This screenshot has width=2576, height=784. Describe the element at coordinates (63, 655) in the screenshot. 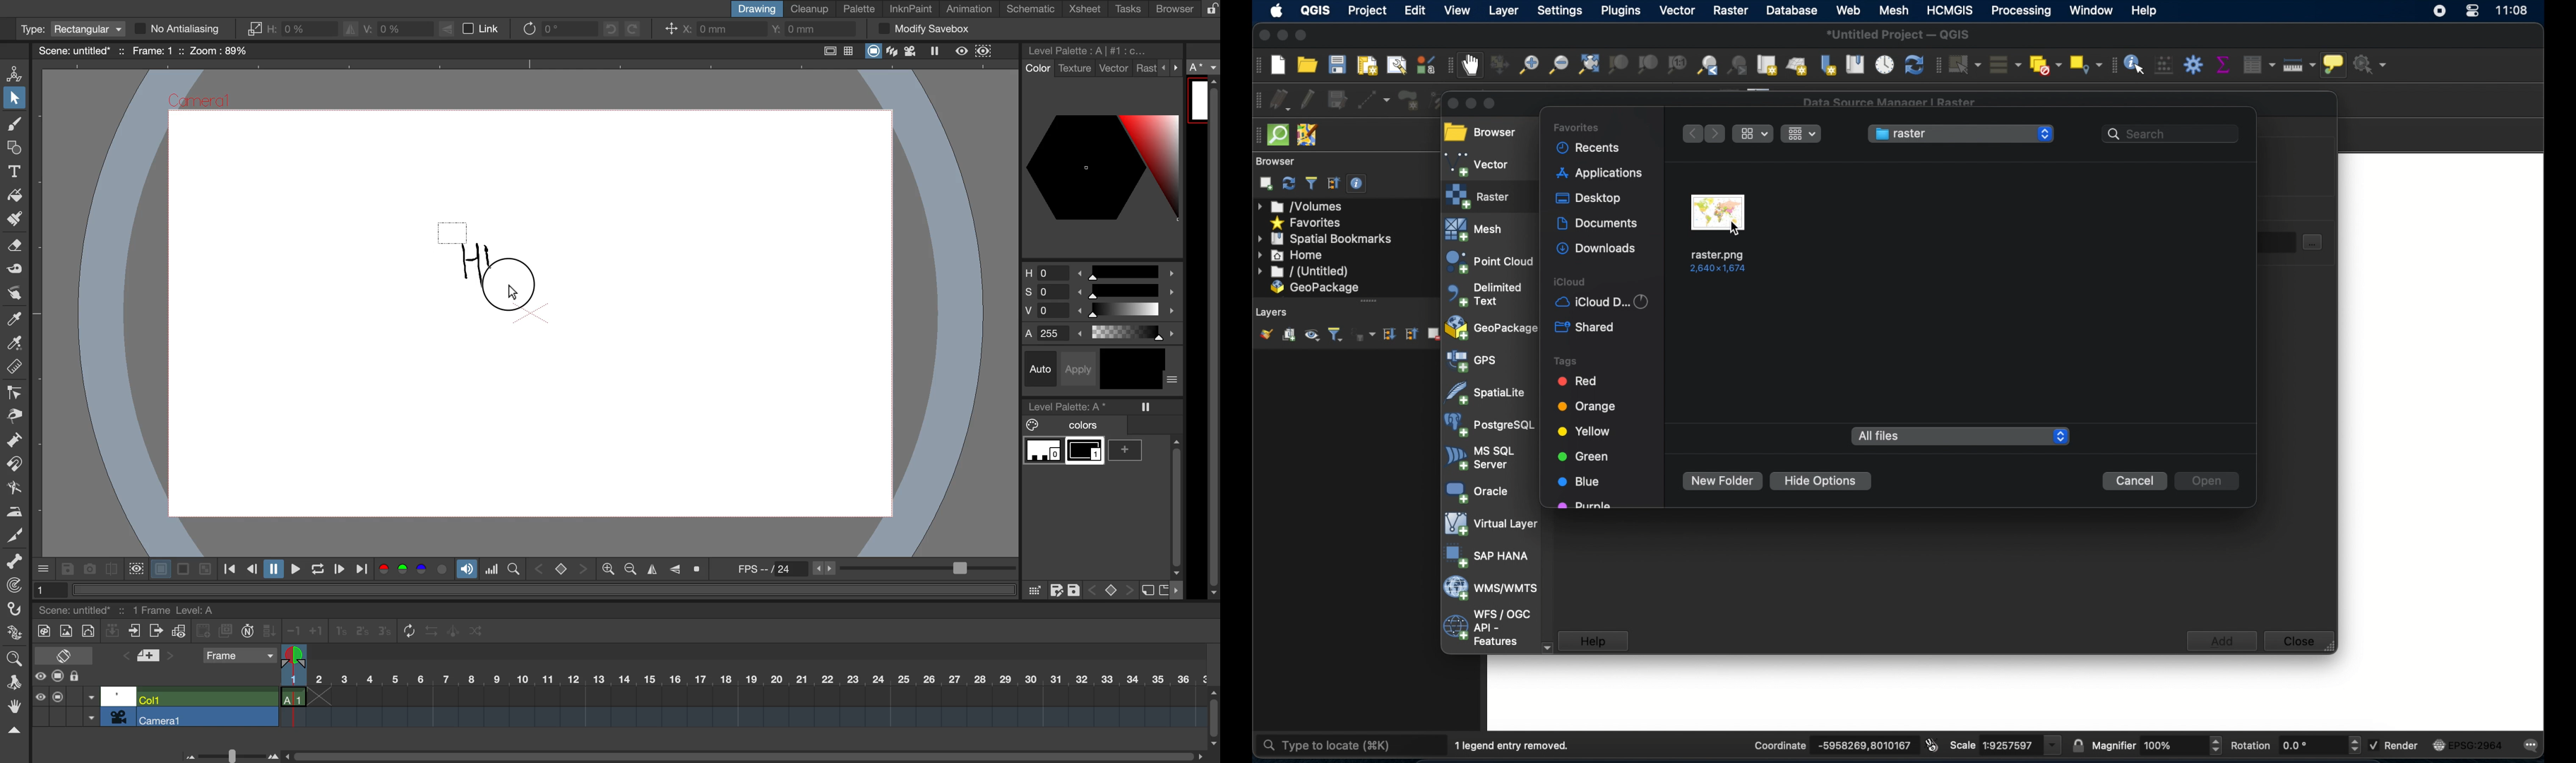

I see `toggle x sheet timeline` at that location.